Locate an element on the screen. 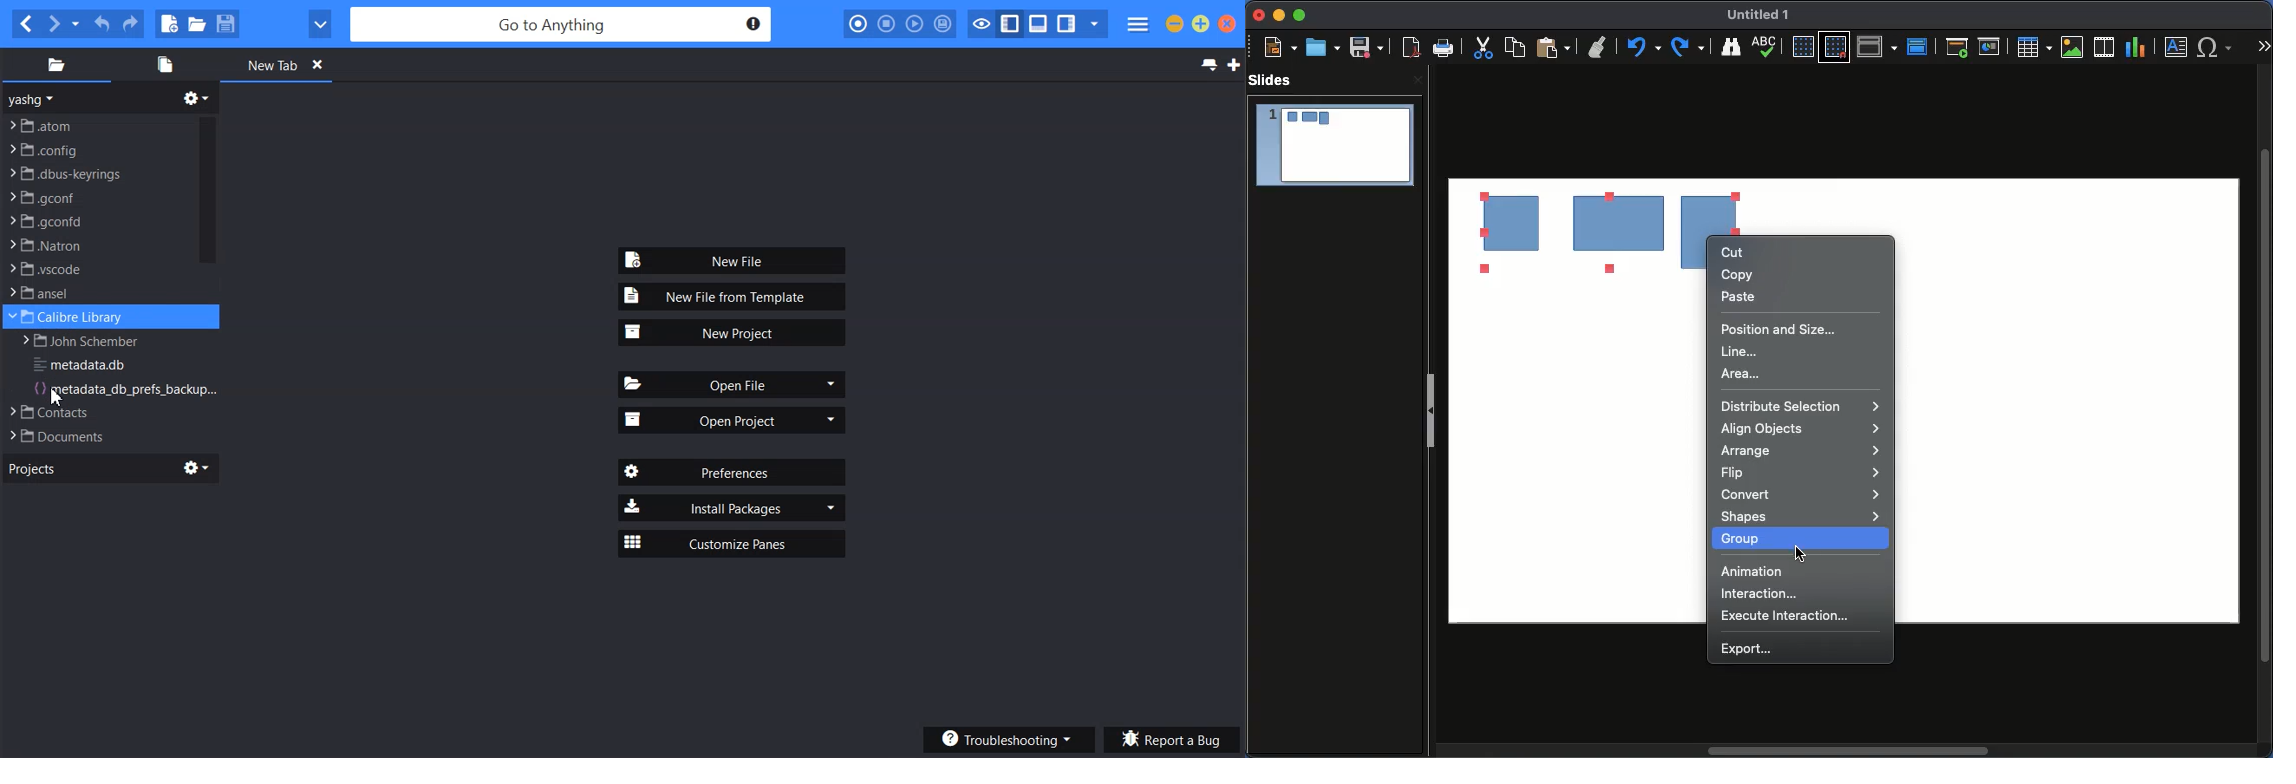 The height and width of the screenshot is (784, 2296). Clone formatting is located at coordinates (1599, 48).